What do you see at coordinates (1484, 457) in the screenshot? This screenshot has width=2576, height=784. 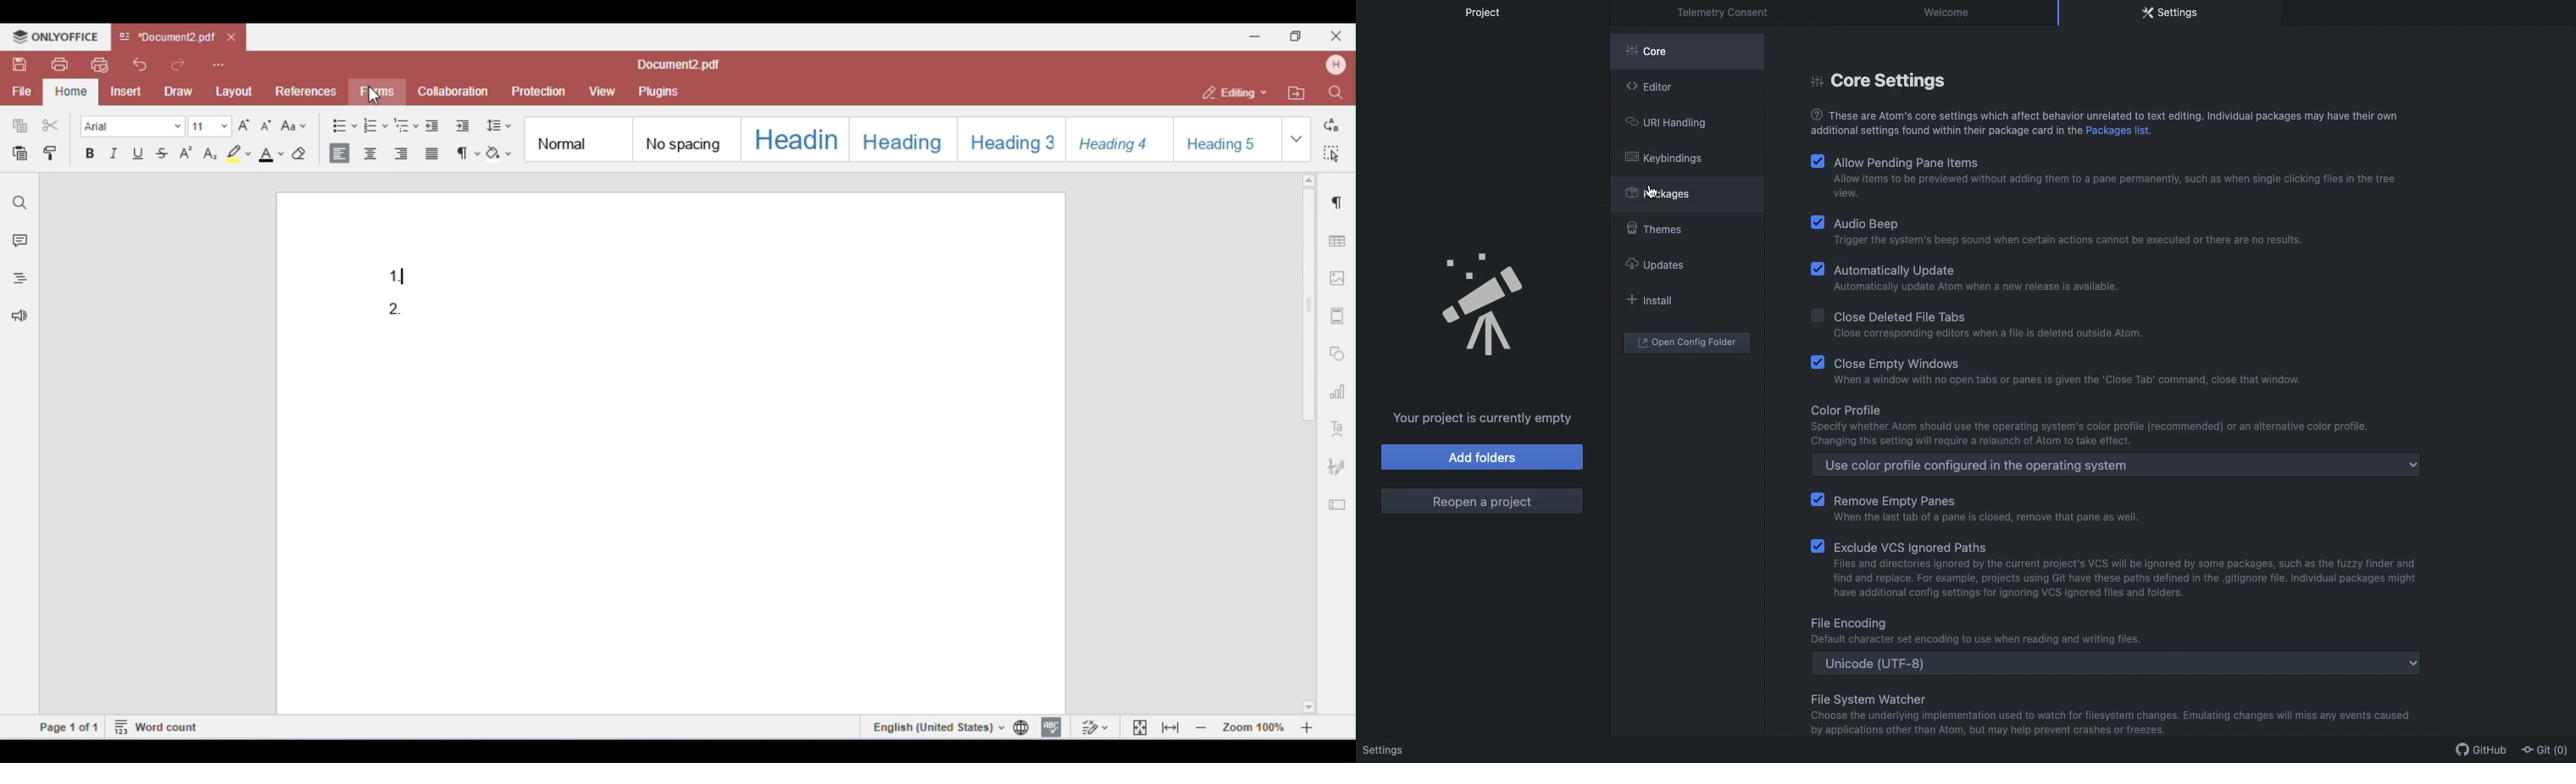 I see `Add folders` at bounding box center [1484, 457].